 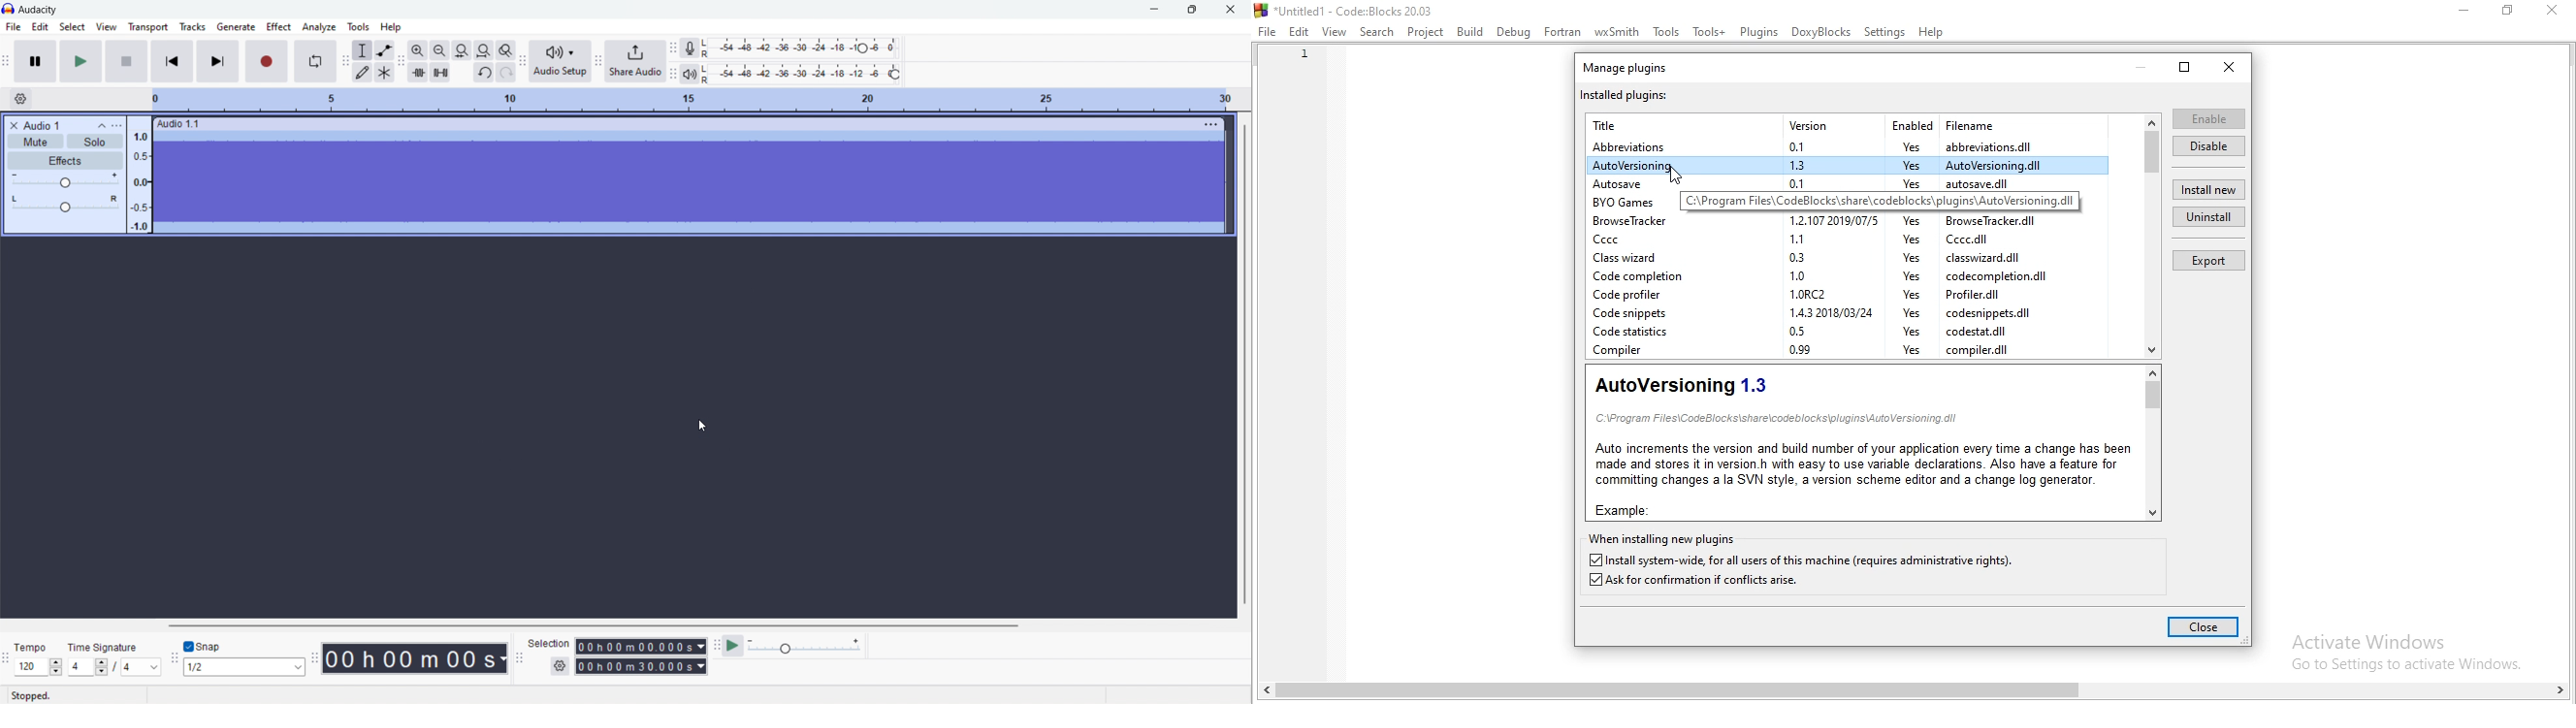 What do you see at coordinates (2459, 9) in the screenshot?
I see `minimise` at bounding box center [2459, 9].